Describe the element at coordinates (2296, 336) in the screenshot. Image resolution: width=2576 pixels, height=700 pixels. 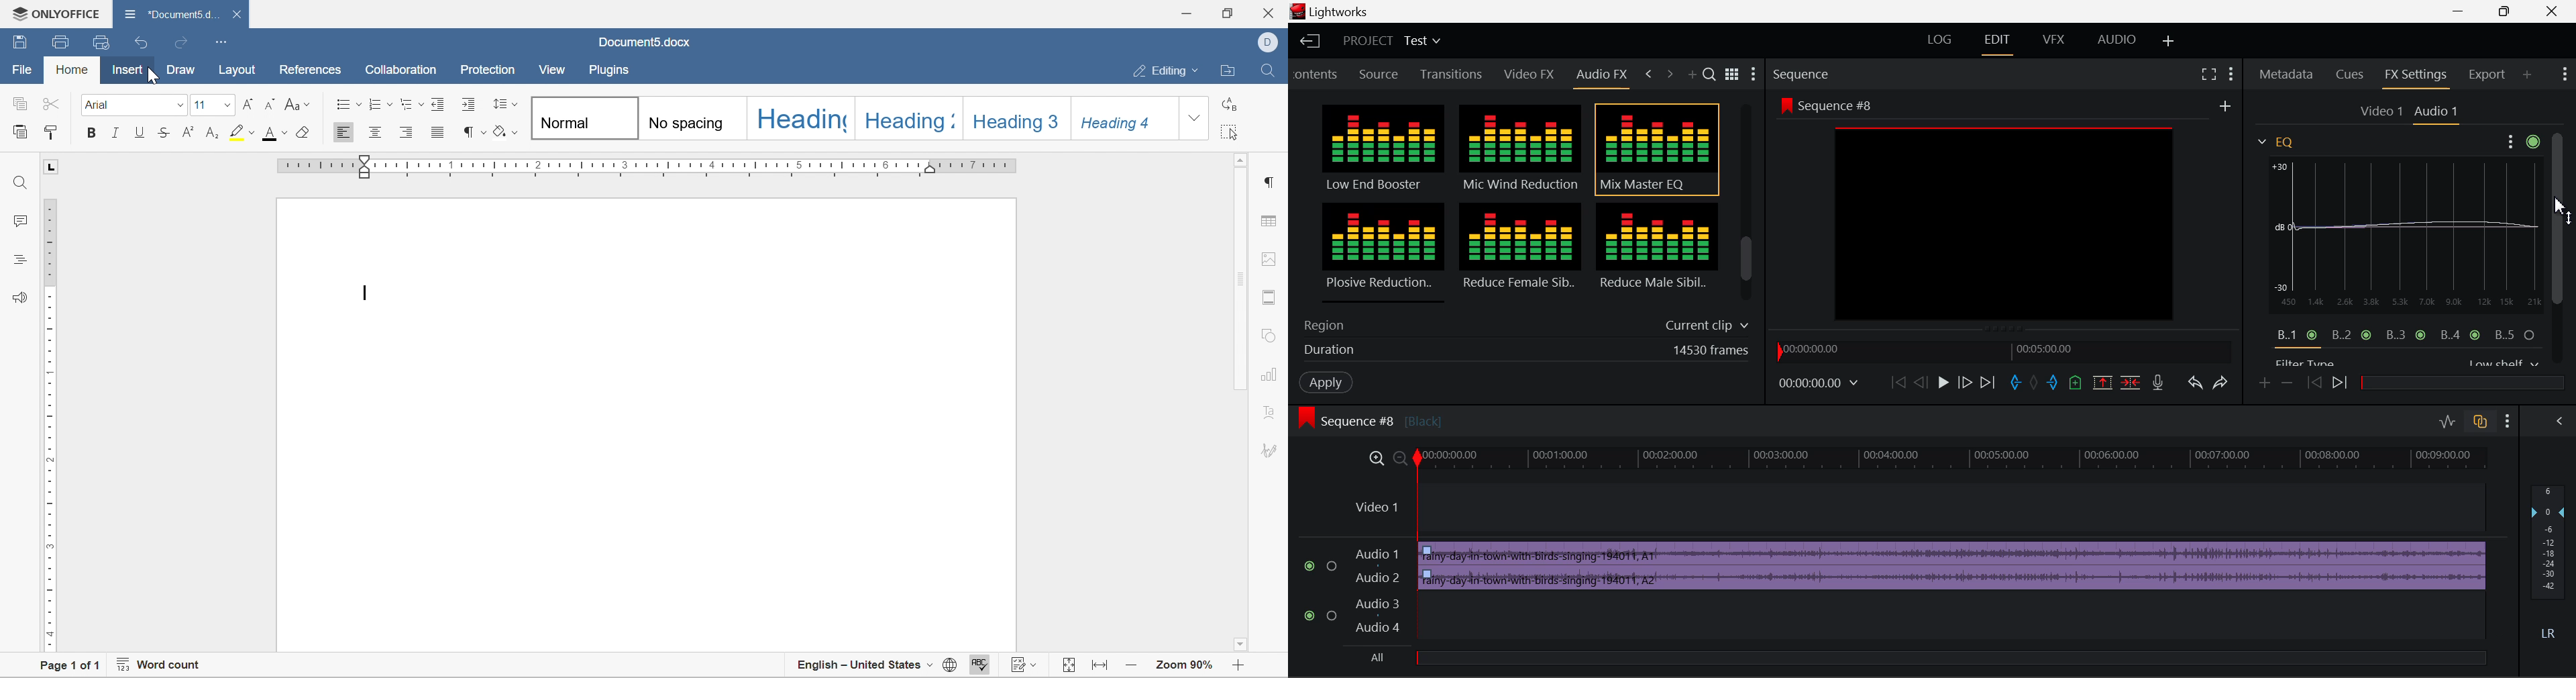
I see `Band 1` at that location.